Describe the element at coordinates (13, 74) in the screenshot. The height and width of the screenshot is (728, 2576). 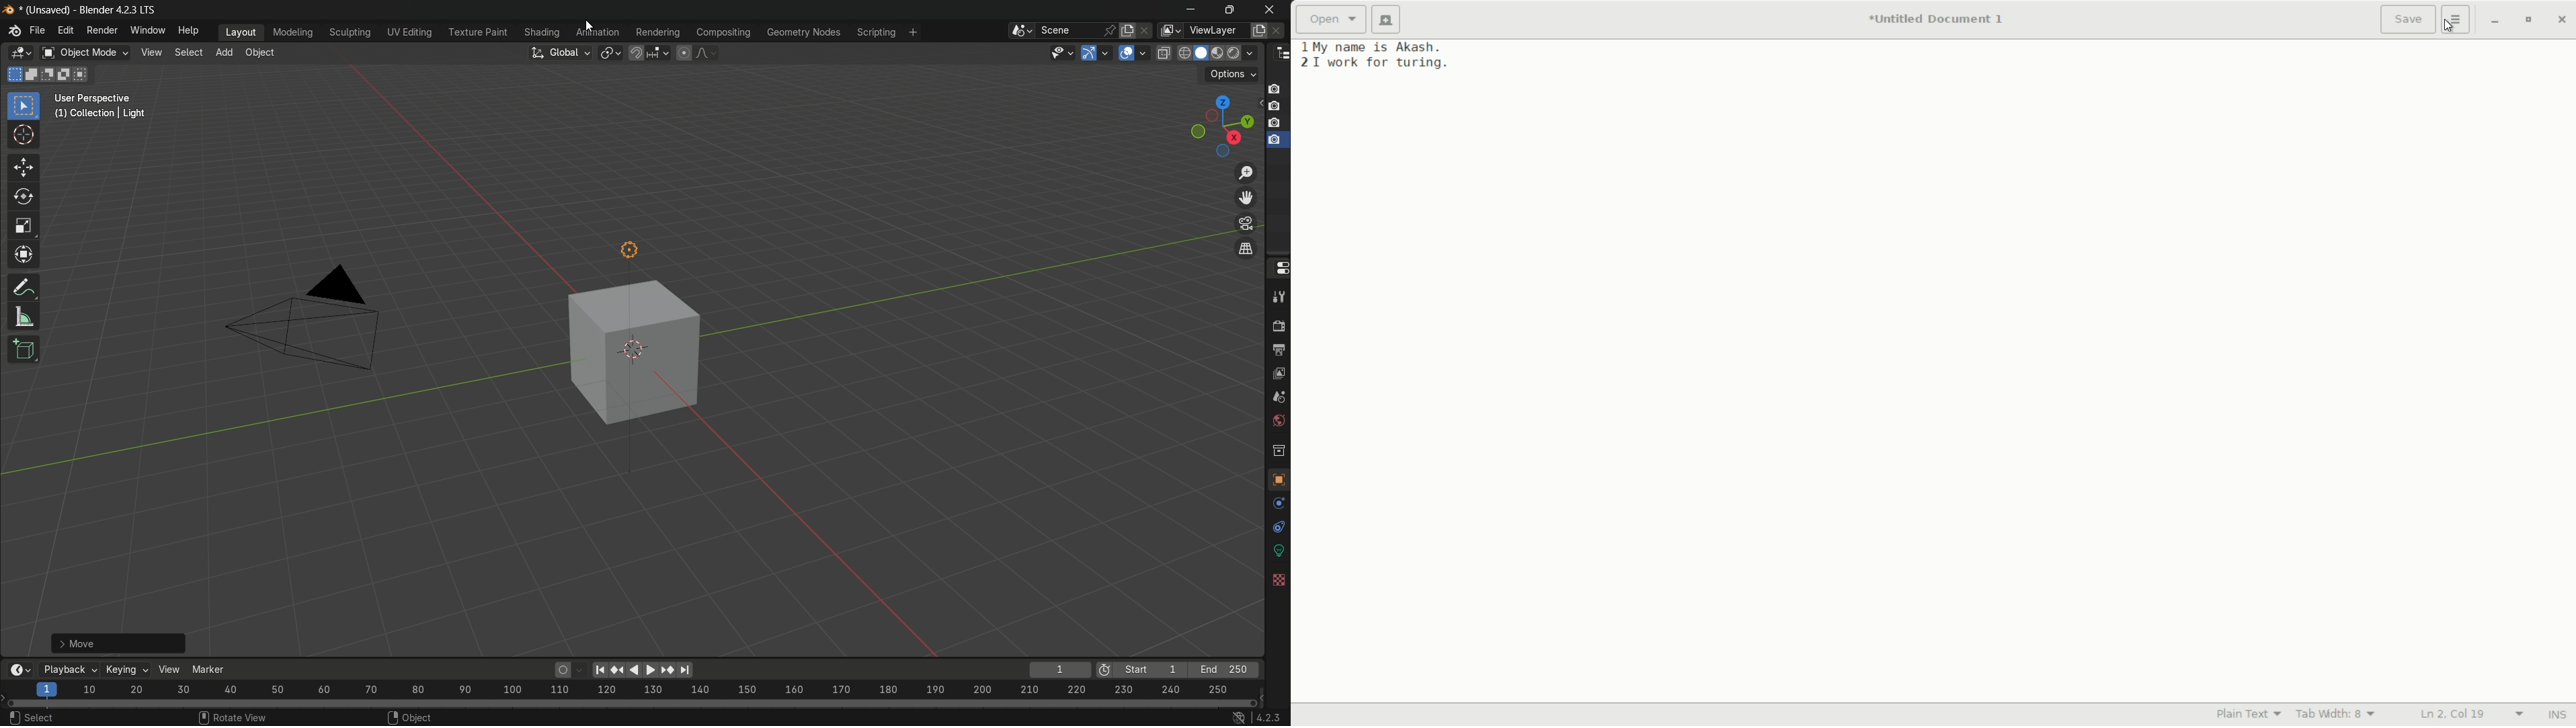
I see `start new selection` at that location.